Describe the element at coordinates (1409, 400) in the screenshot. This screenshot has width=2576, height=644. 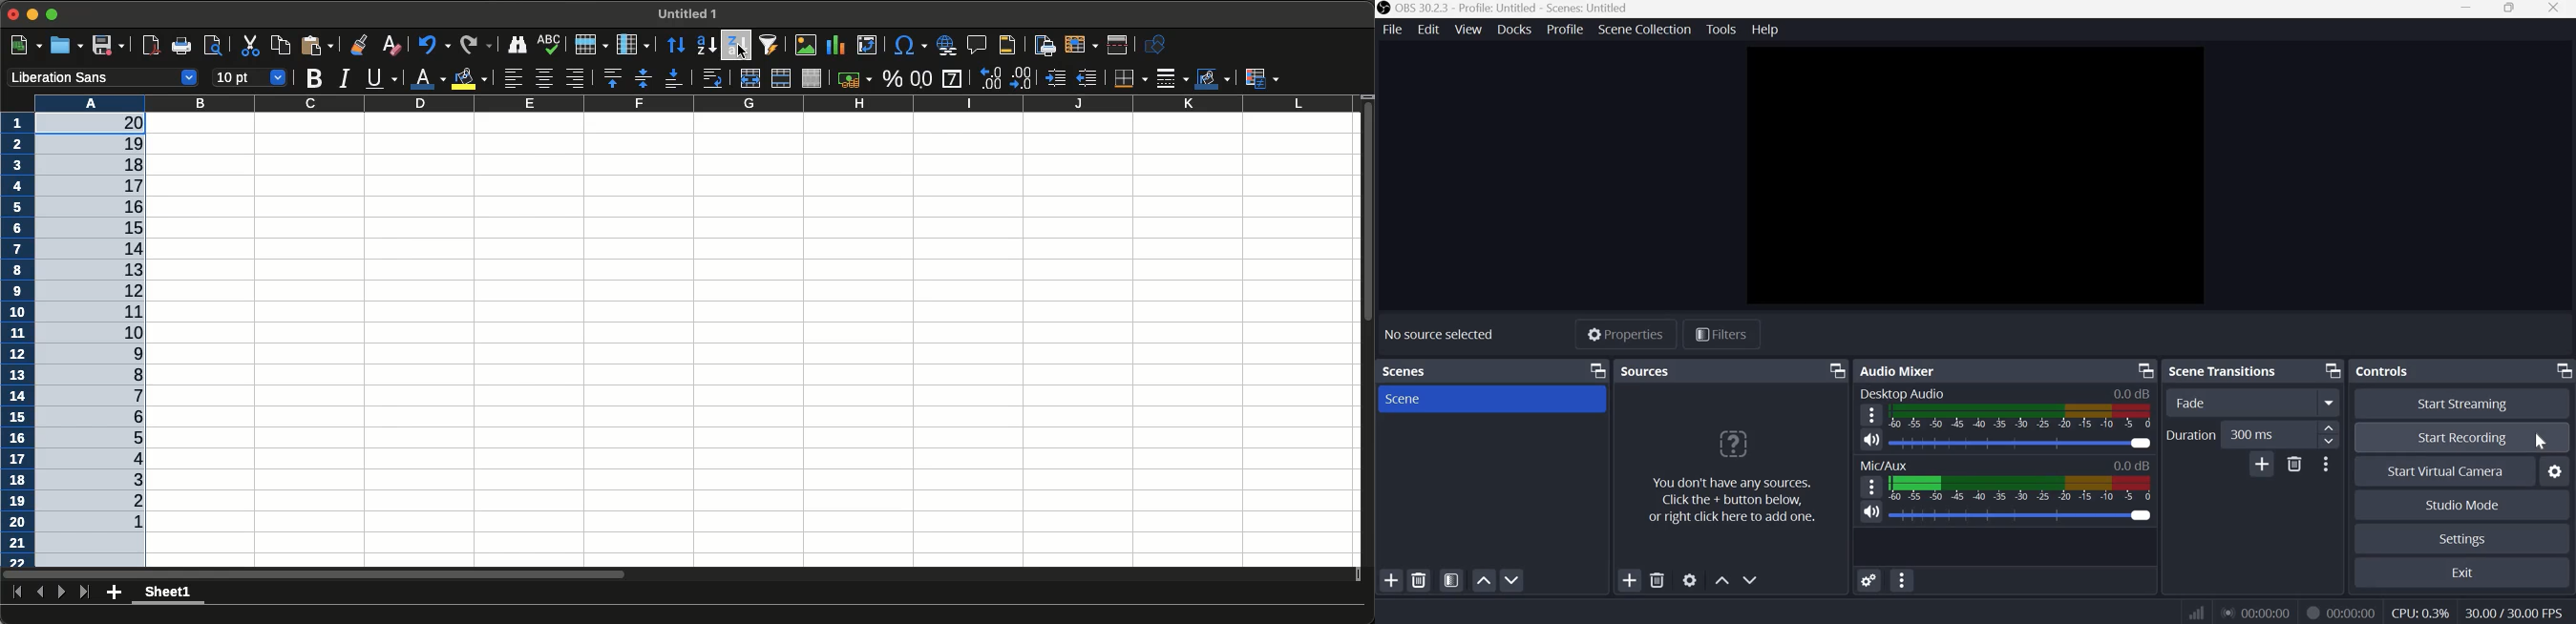
I see `Scene` at that location.